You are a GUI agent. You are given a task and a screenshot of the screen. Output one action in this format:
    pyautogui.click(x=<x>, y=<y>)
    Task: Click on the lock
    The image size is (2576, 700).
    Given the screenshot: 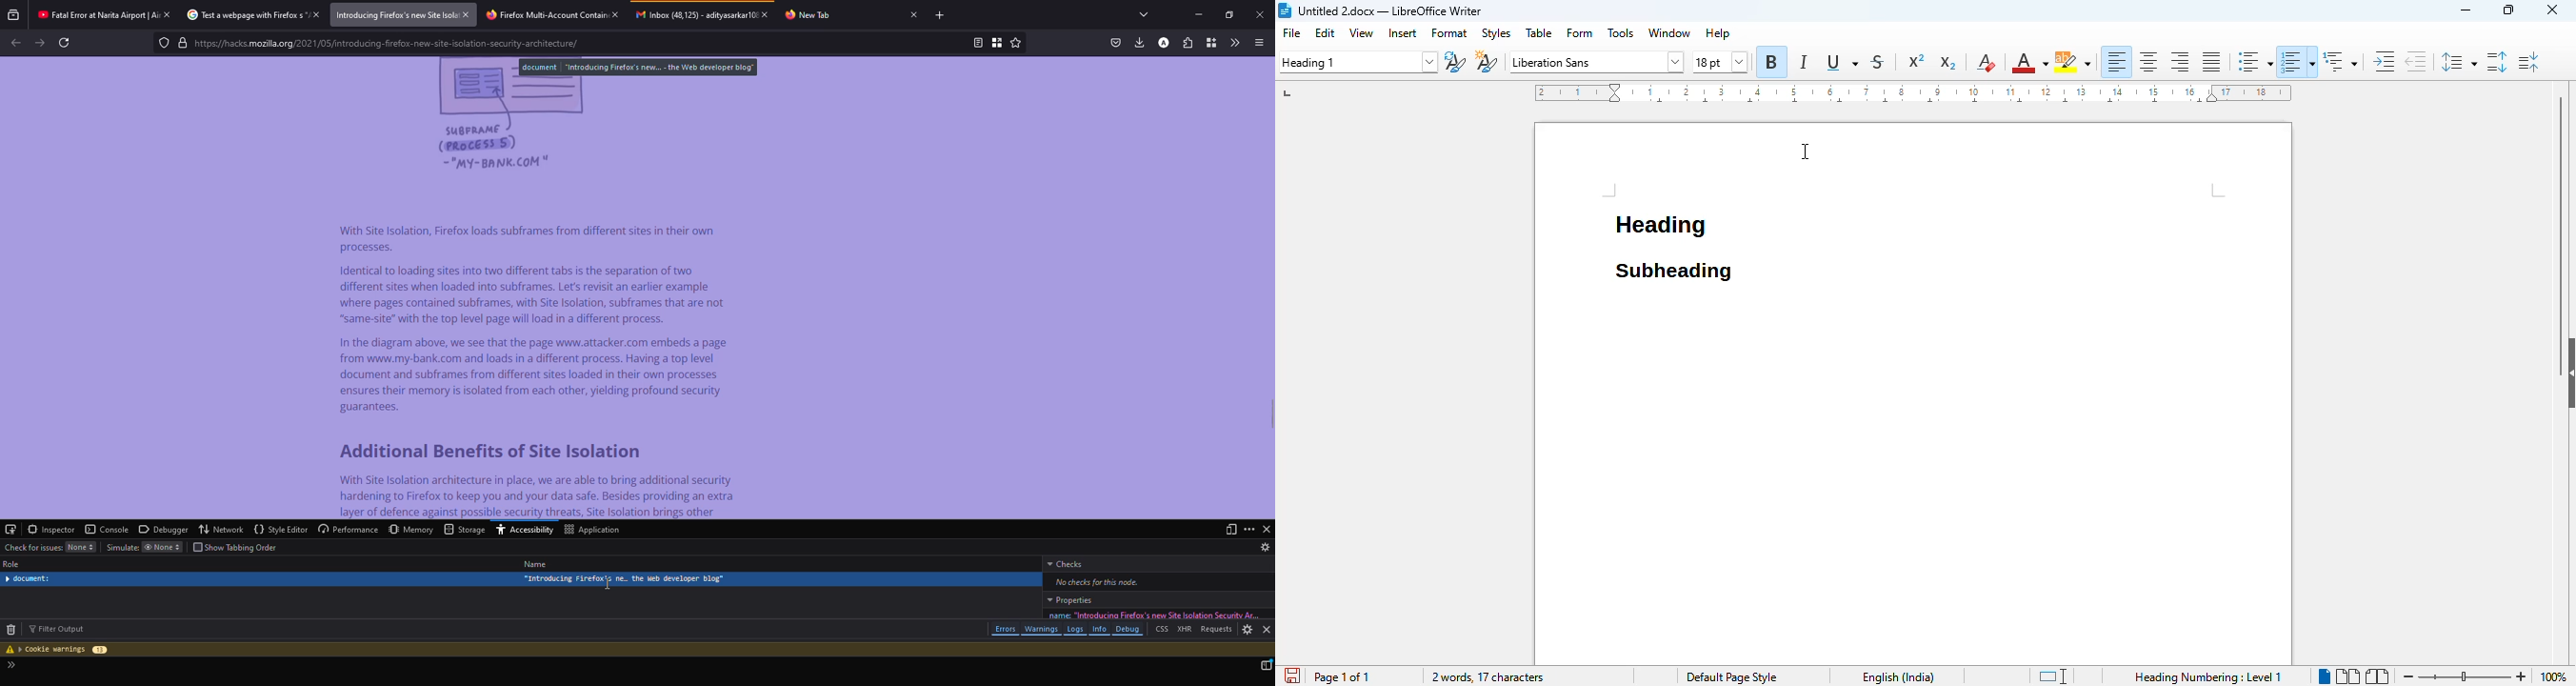 What is the action you would take?
    pyautogui.click(x=183, y=43)
    